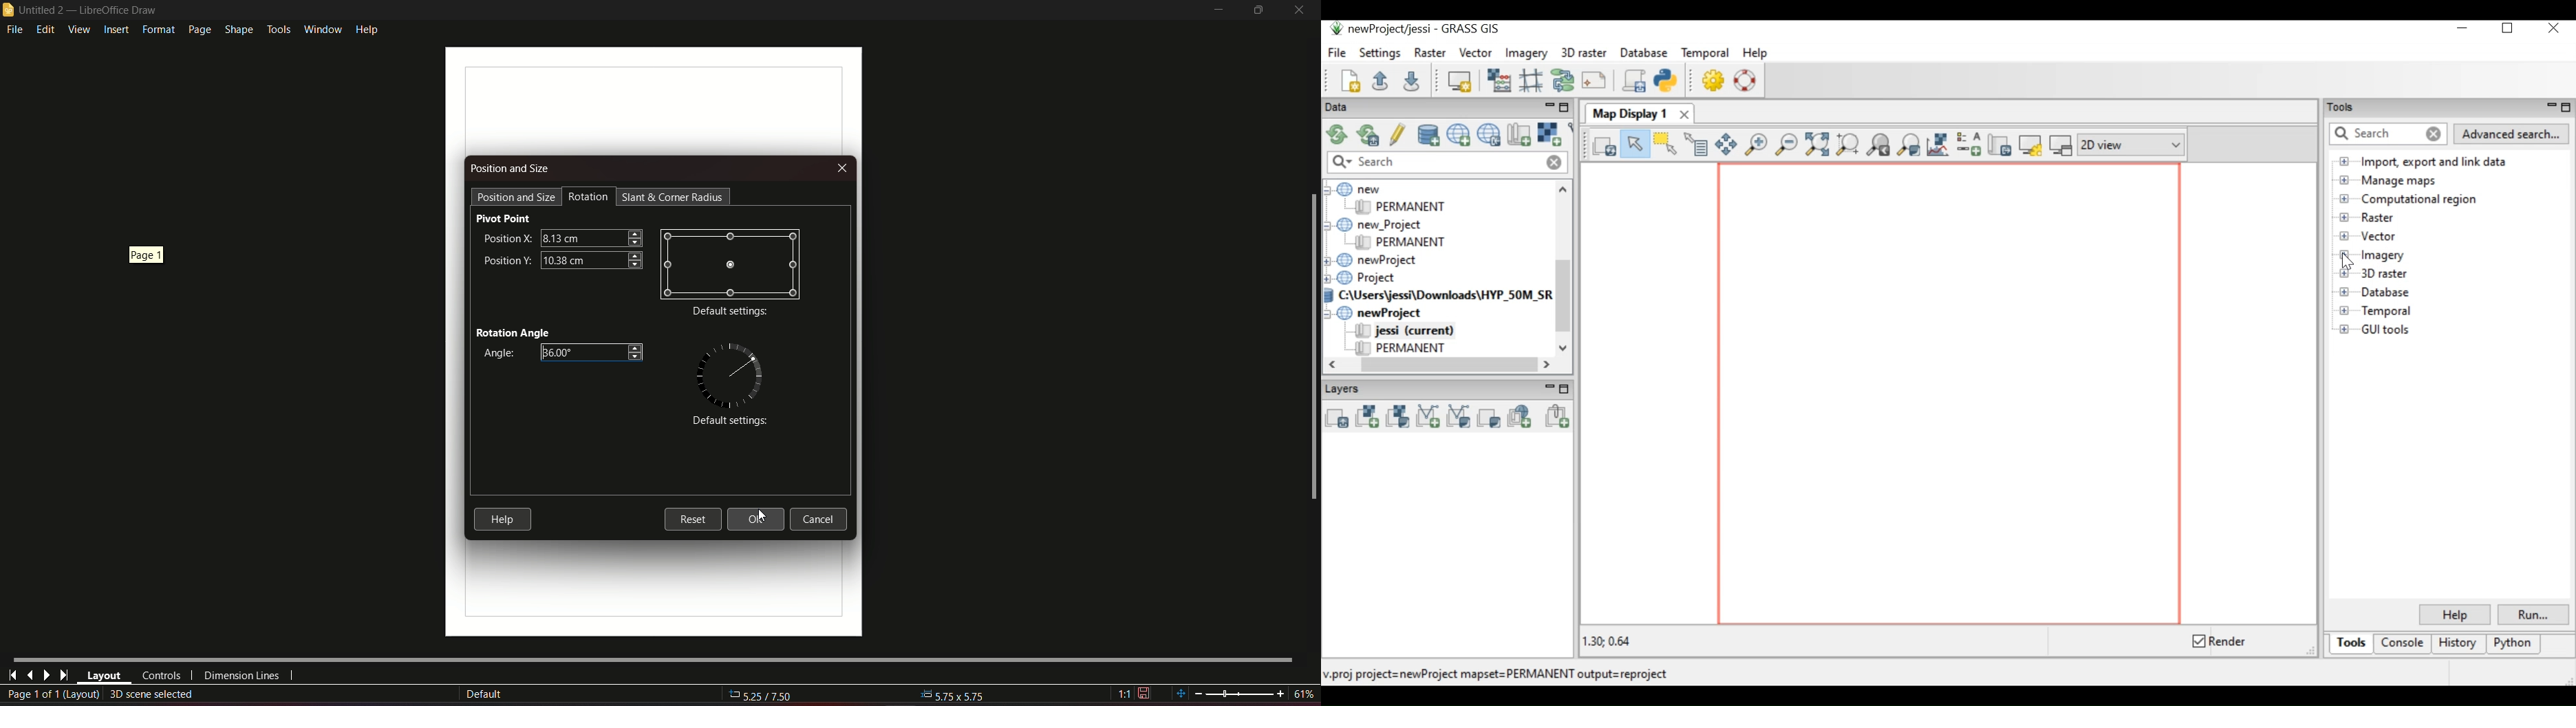  I want to click on Help, so click(502, 519).